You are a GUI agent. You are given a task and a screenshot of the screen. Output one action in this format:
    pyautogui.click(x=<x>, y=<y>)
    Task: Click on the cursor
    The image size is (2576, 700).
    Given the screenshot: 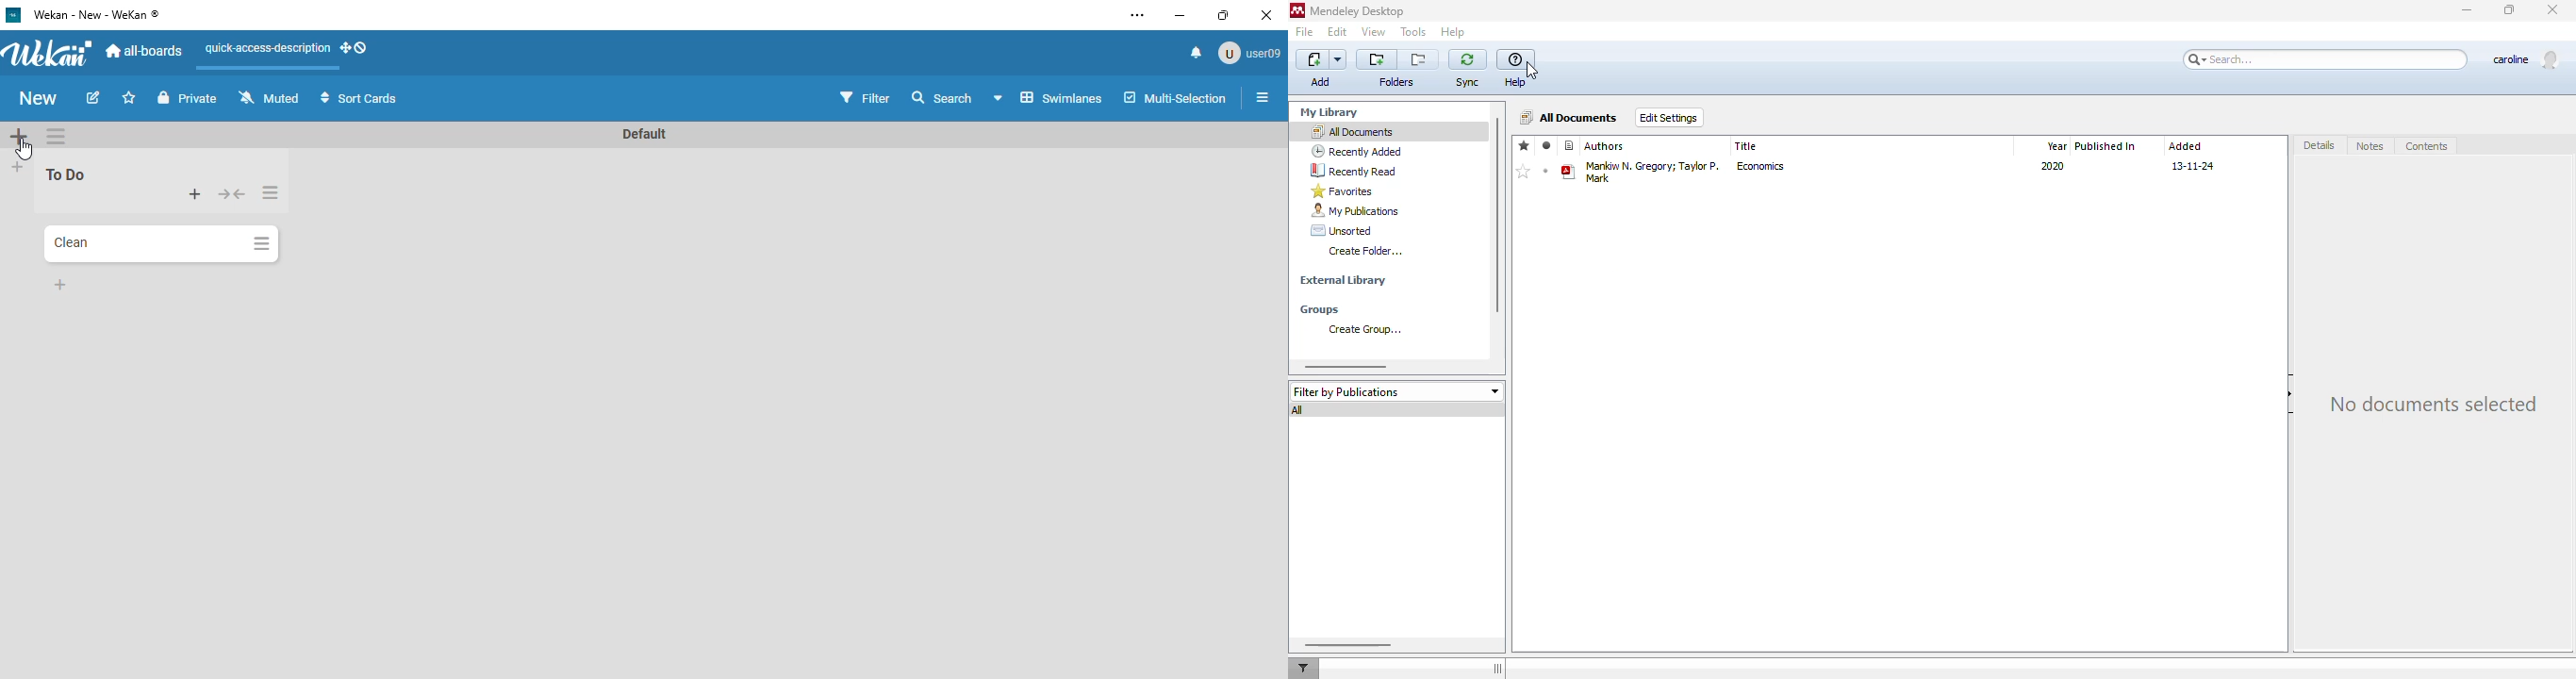 What is the action you would take?
    pyautogui.click(x=1532, y=71)
    